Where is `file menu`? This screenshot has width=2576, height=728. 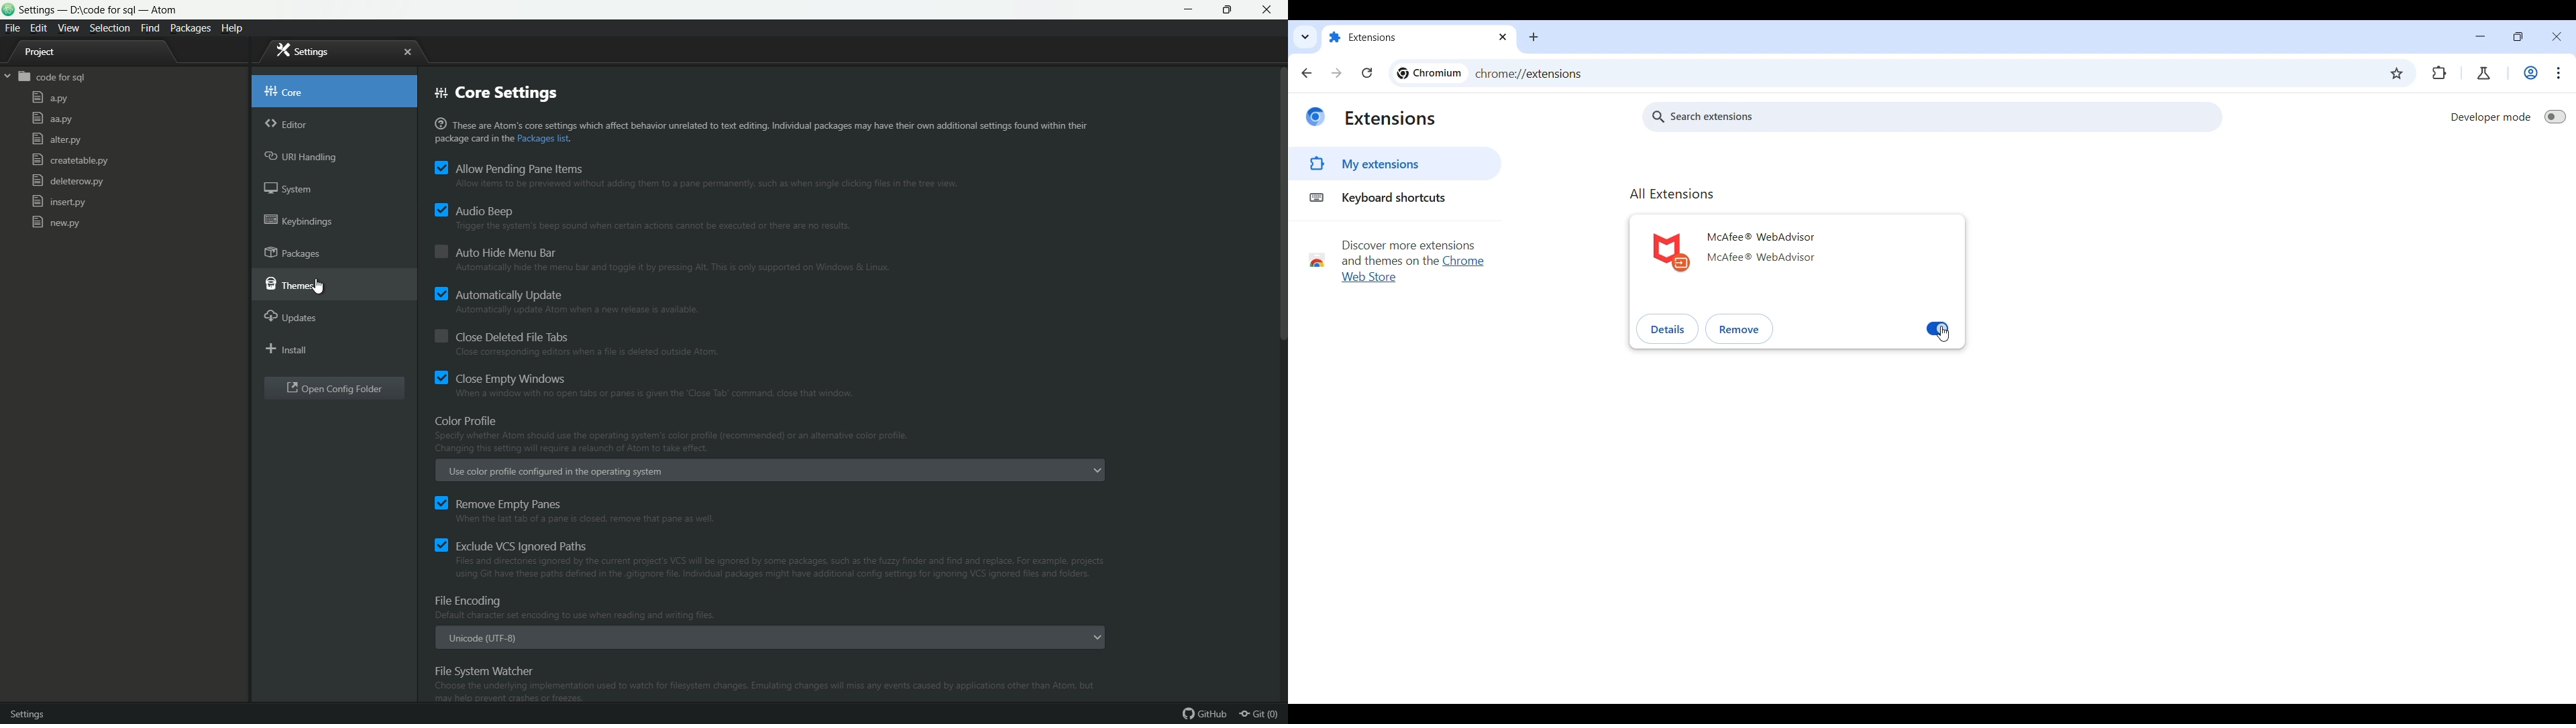 file menu is located at coordinates (11, 28).